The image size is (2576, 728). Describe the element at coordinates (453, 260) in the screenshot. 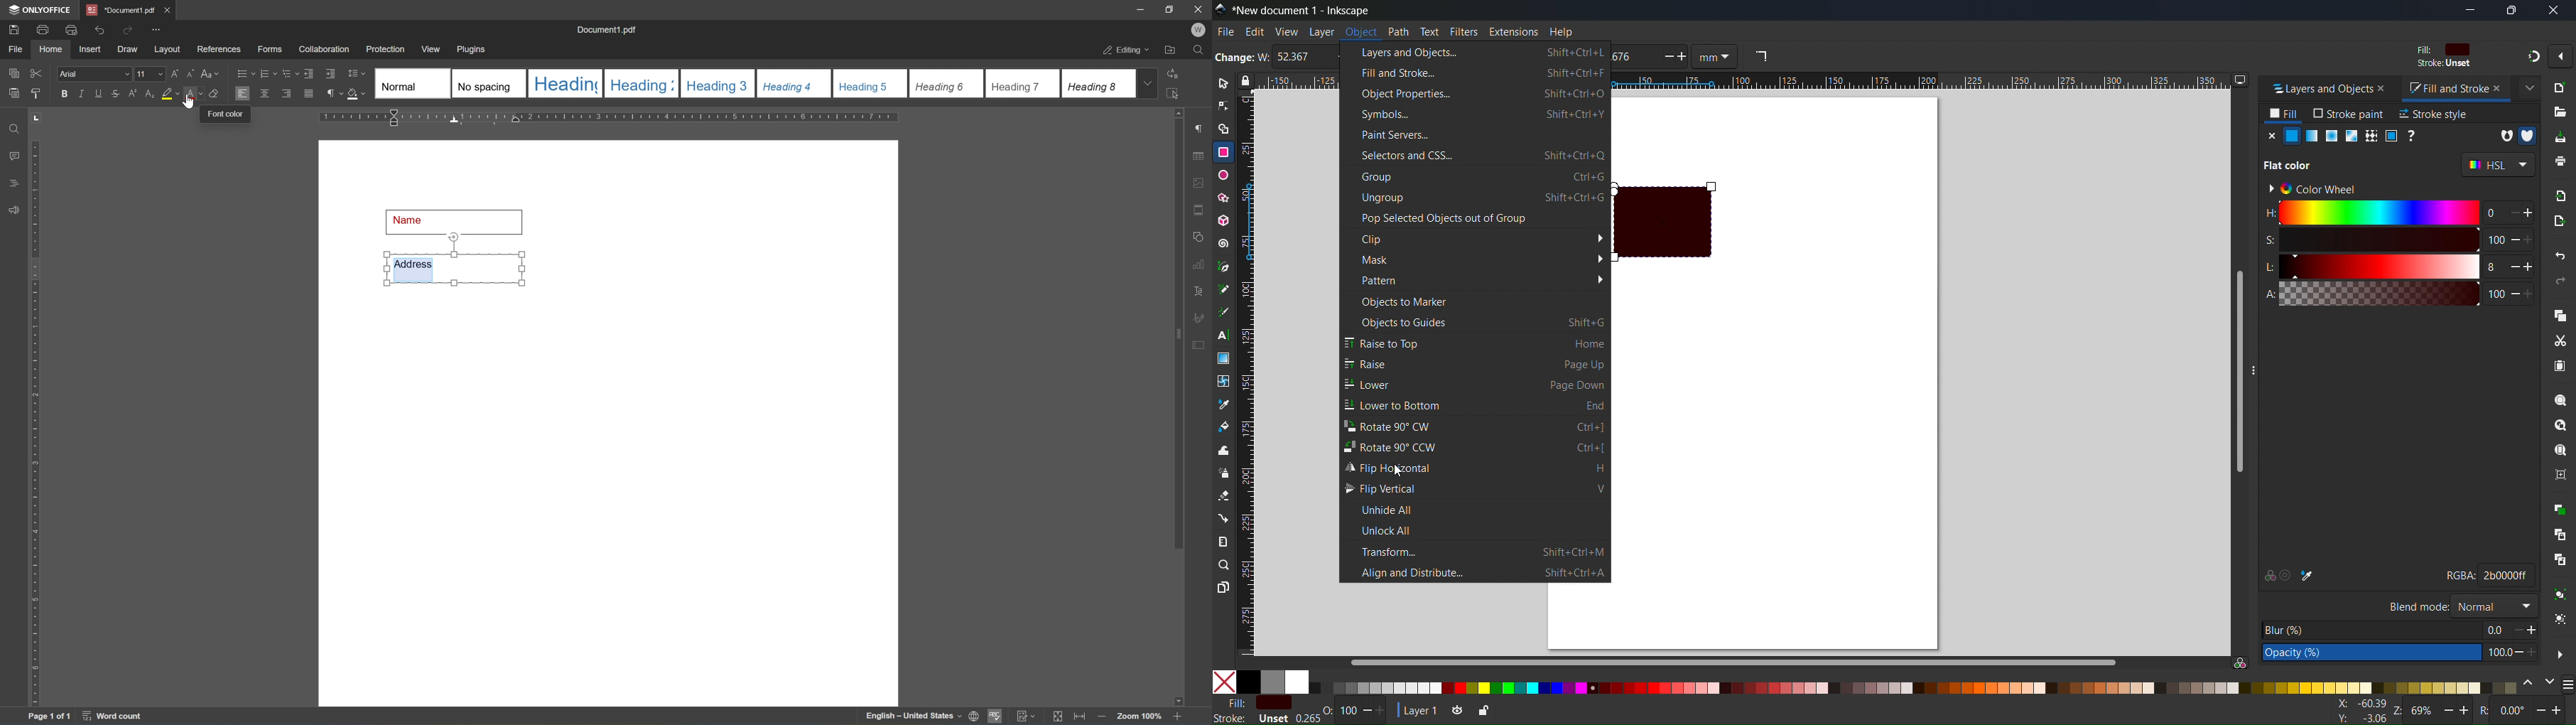

I see `Address highlight` at that location.